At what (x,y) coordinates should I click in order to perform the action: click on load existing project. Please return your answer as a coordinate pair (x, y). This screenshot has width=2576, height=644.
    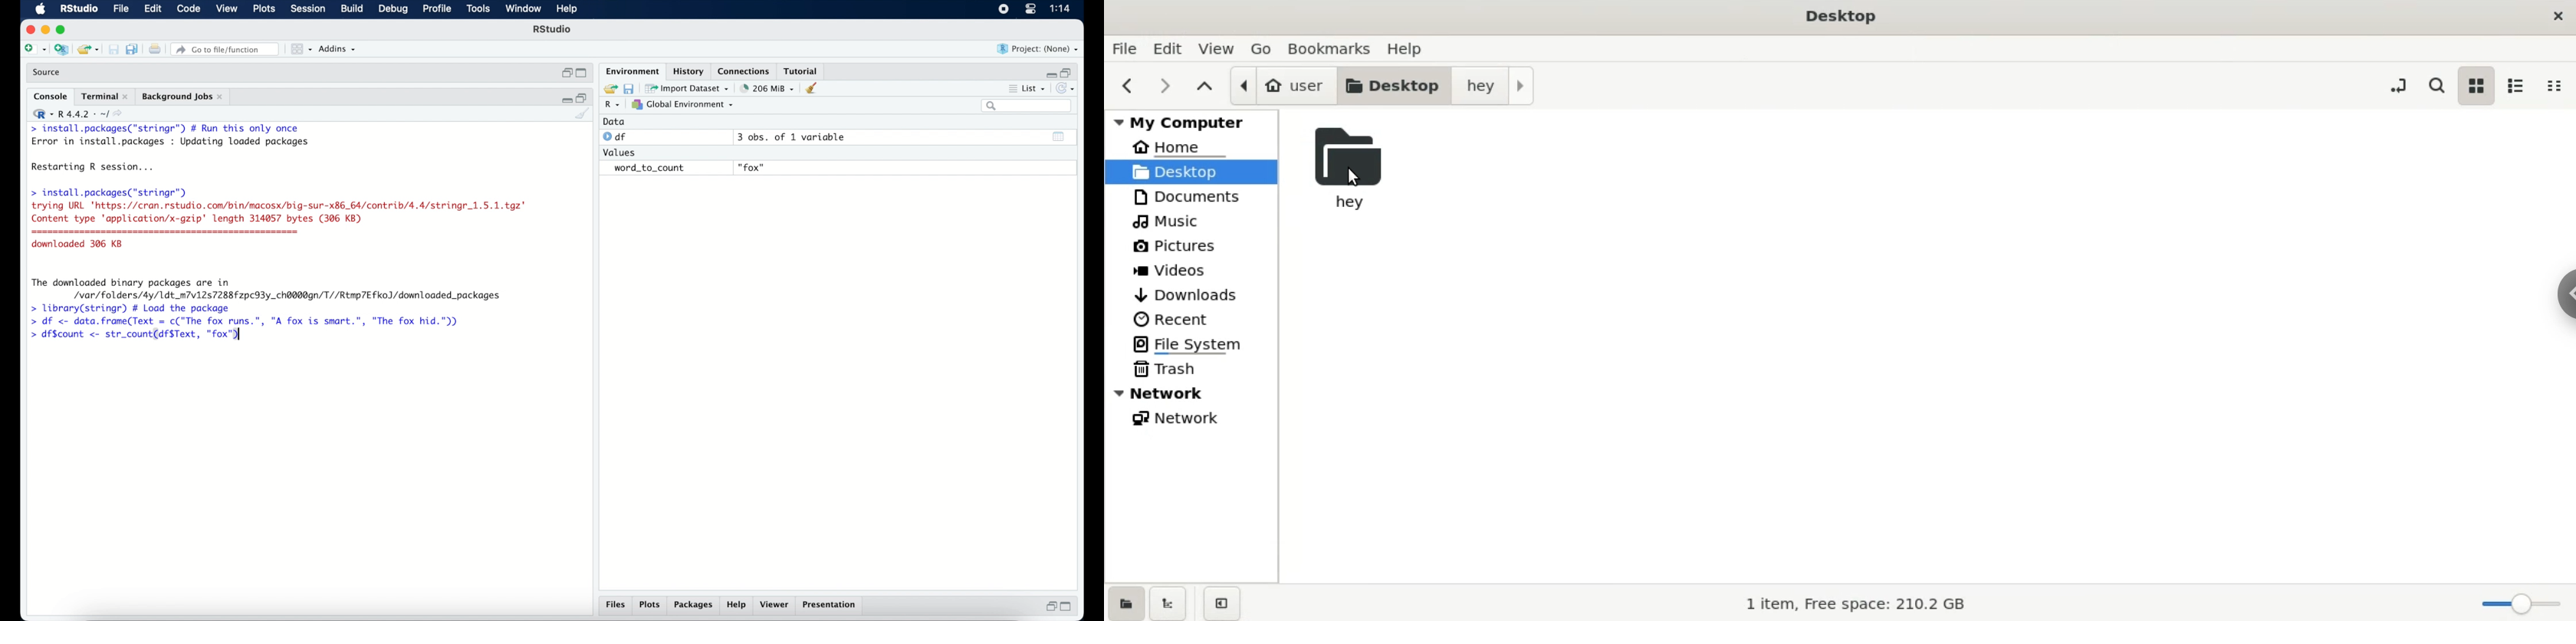
    Looking at the image, I should click on (90, 50).